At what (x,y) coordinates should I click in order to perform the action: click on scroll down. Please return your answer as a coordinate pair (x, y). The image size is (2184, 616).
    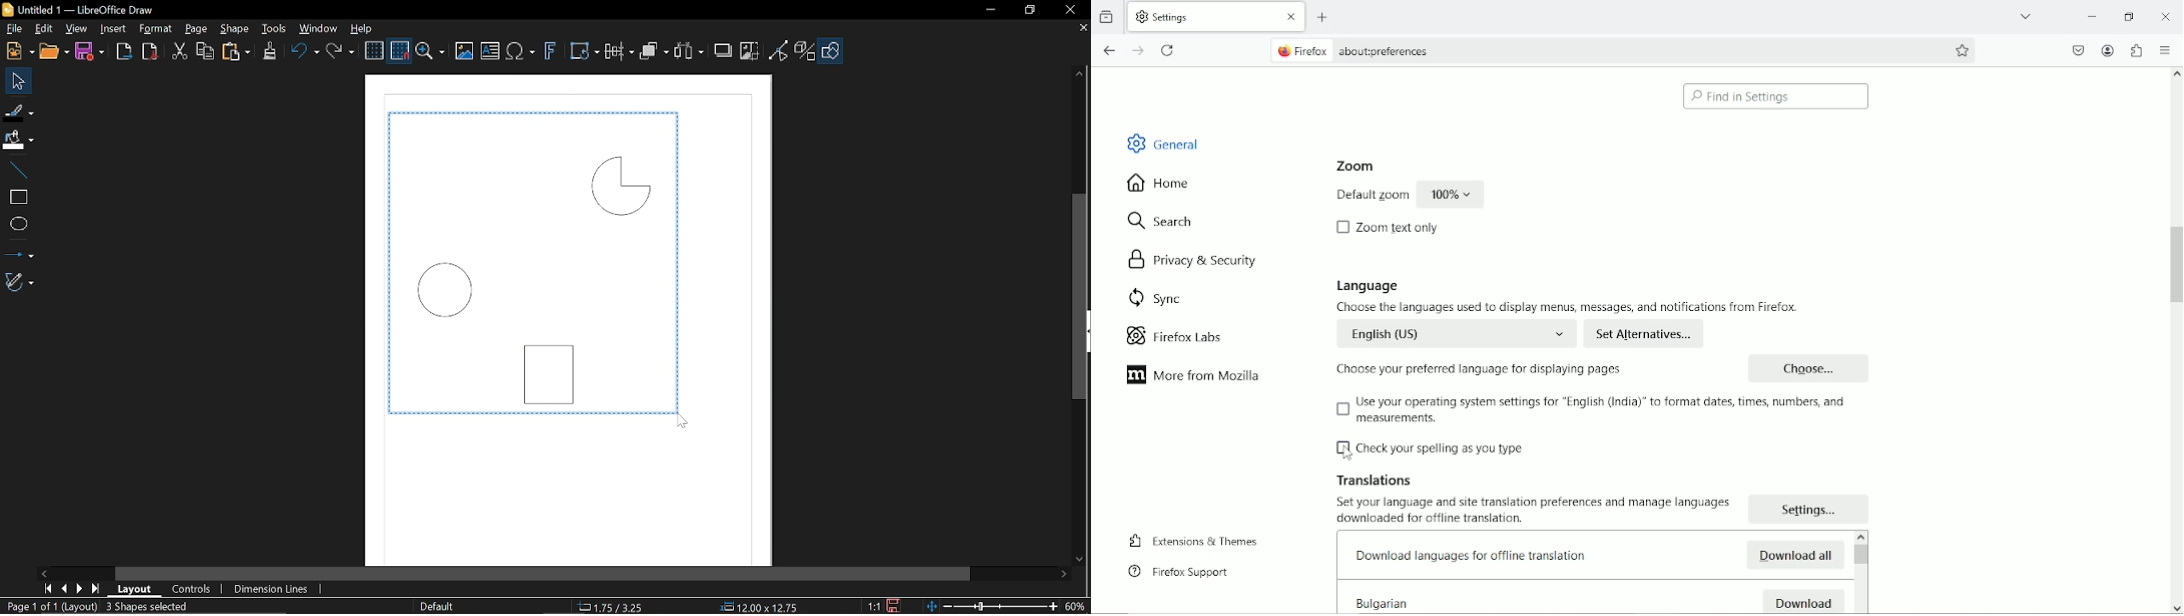
    Looking at the image, I should click on (2176, 607).